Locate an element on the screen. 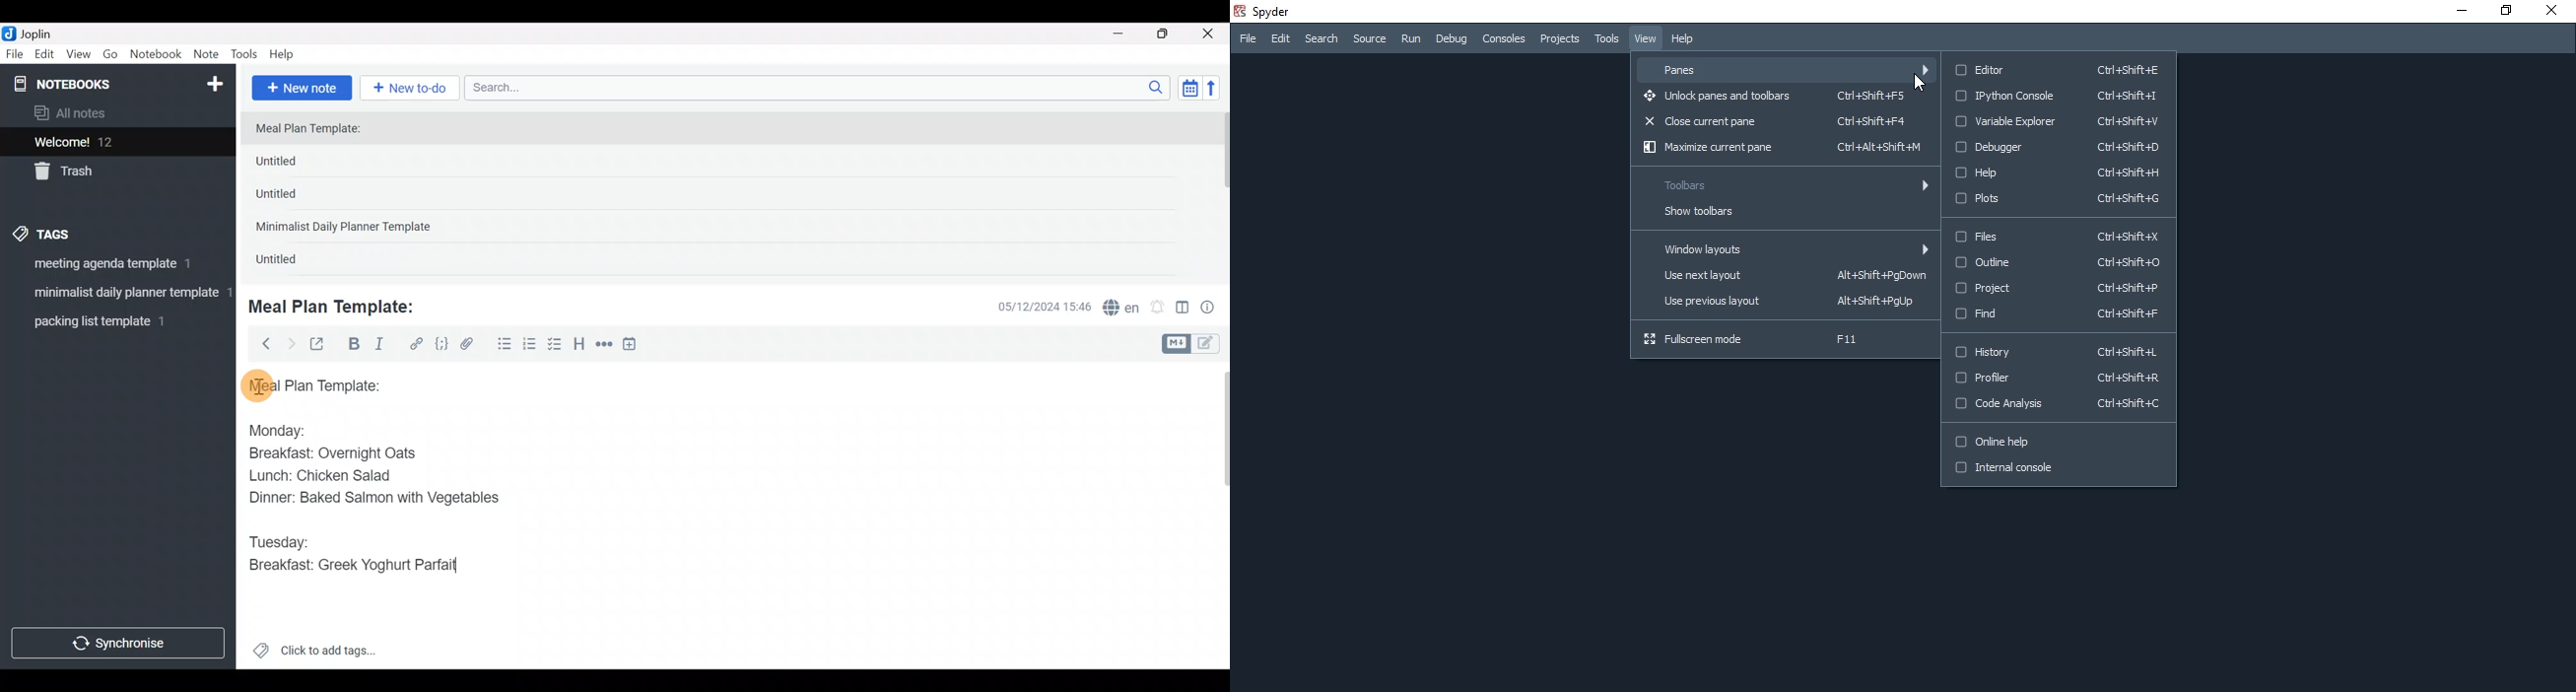 This screenshot has height=700, width=2576. Note is located at coordinates (209, 55).